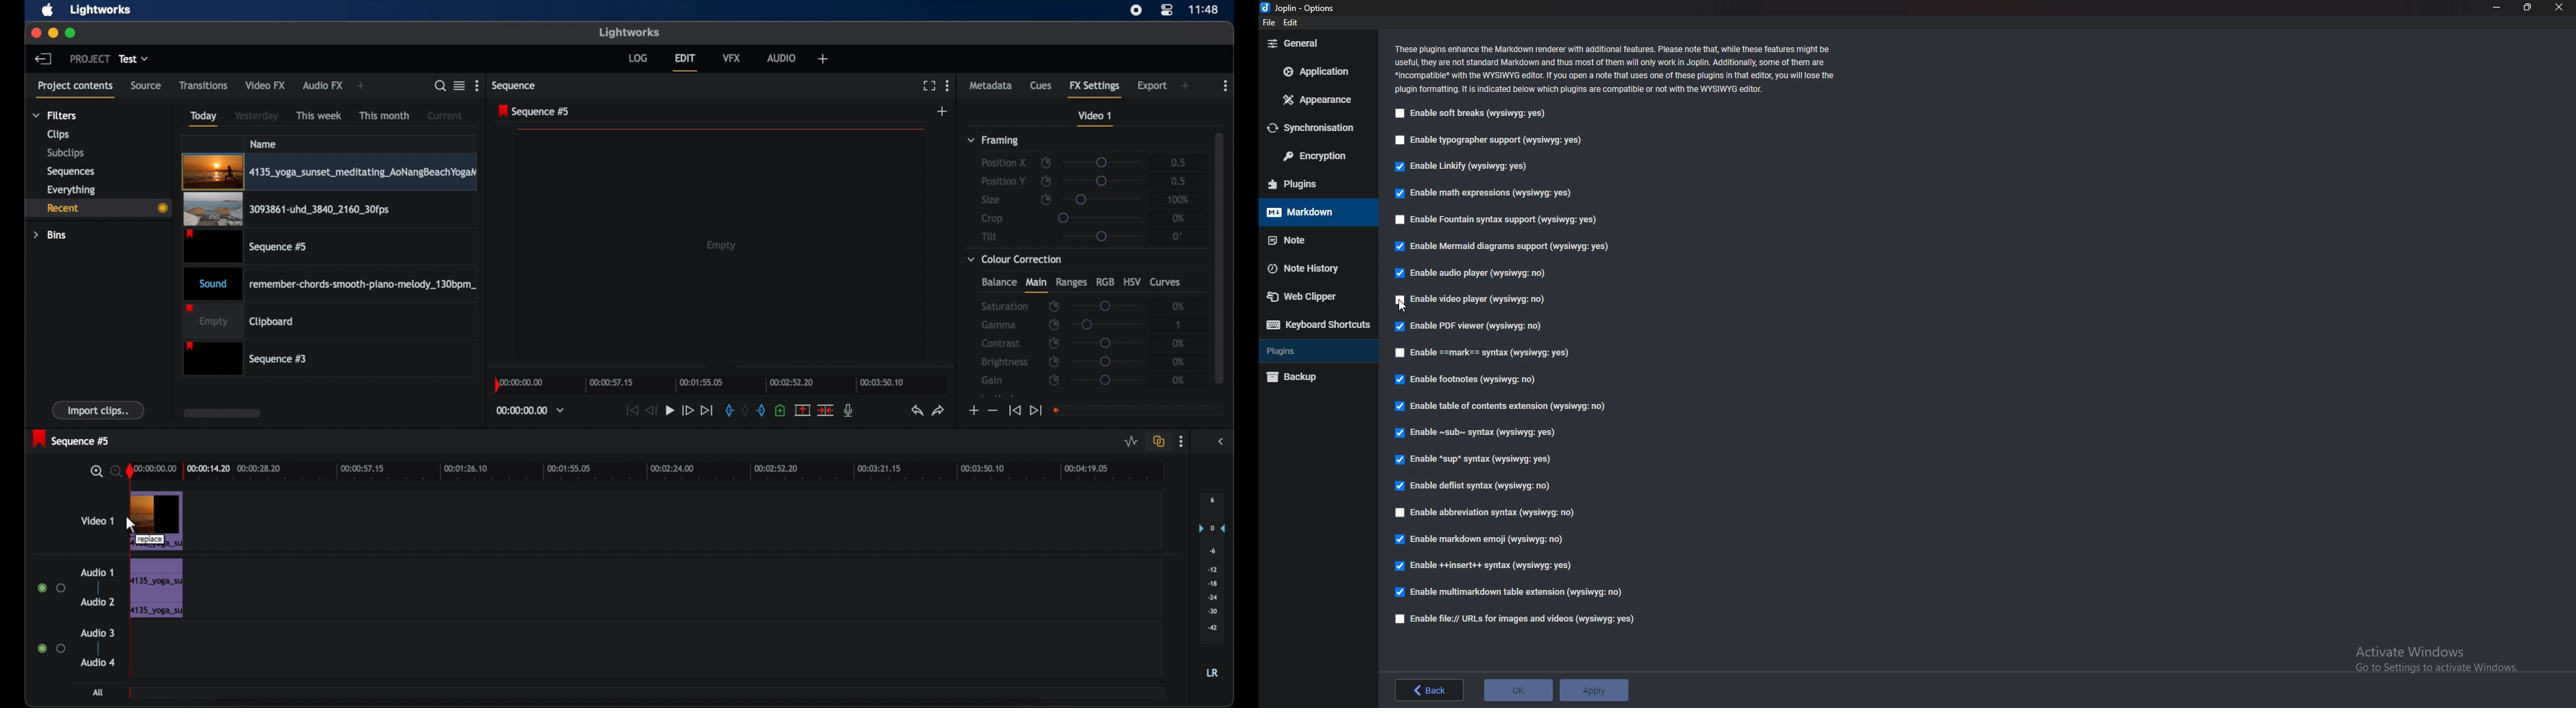  What do you see at coordinates (1016, 258) in the screenshot?
I see `color correction` at bounding box center [1016, 258].